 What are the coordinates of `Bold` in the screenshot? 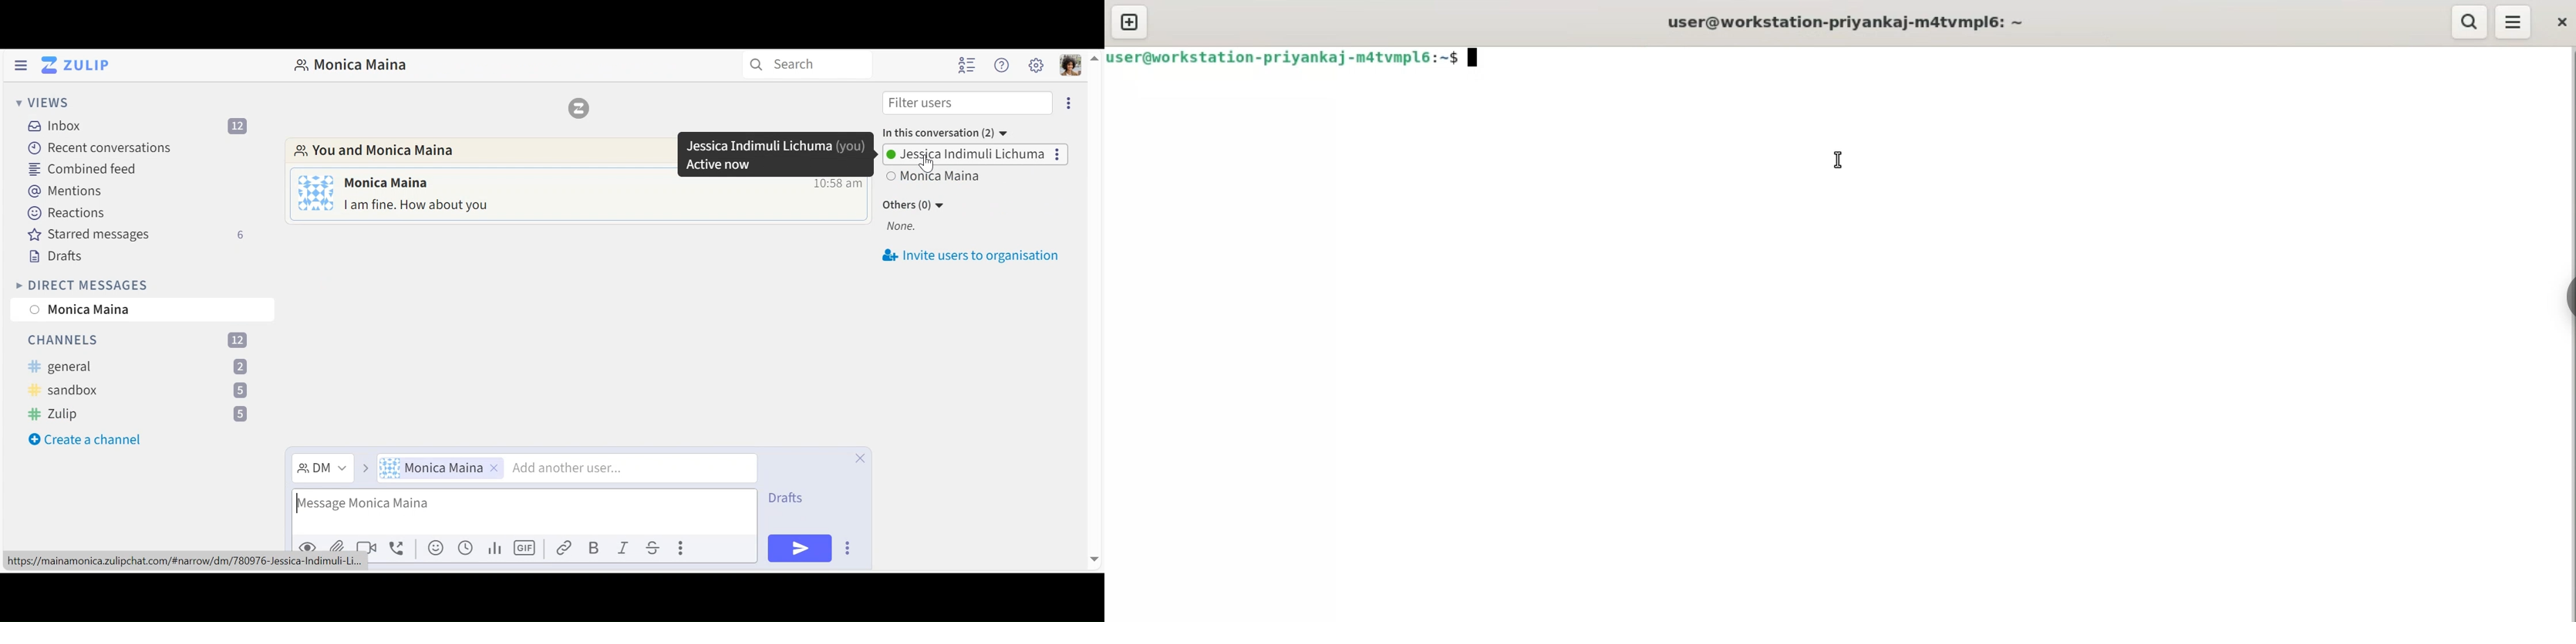 It's located at (597, 548).